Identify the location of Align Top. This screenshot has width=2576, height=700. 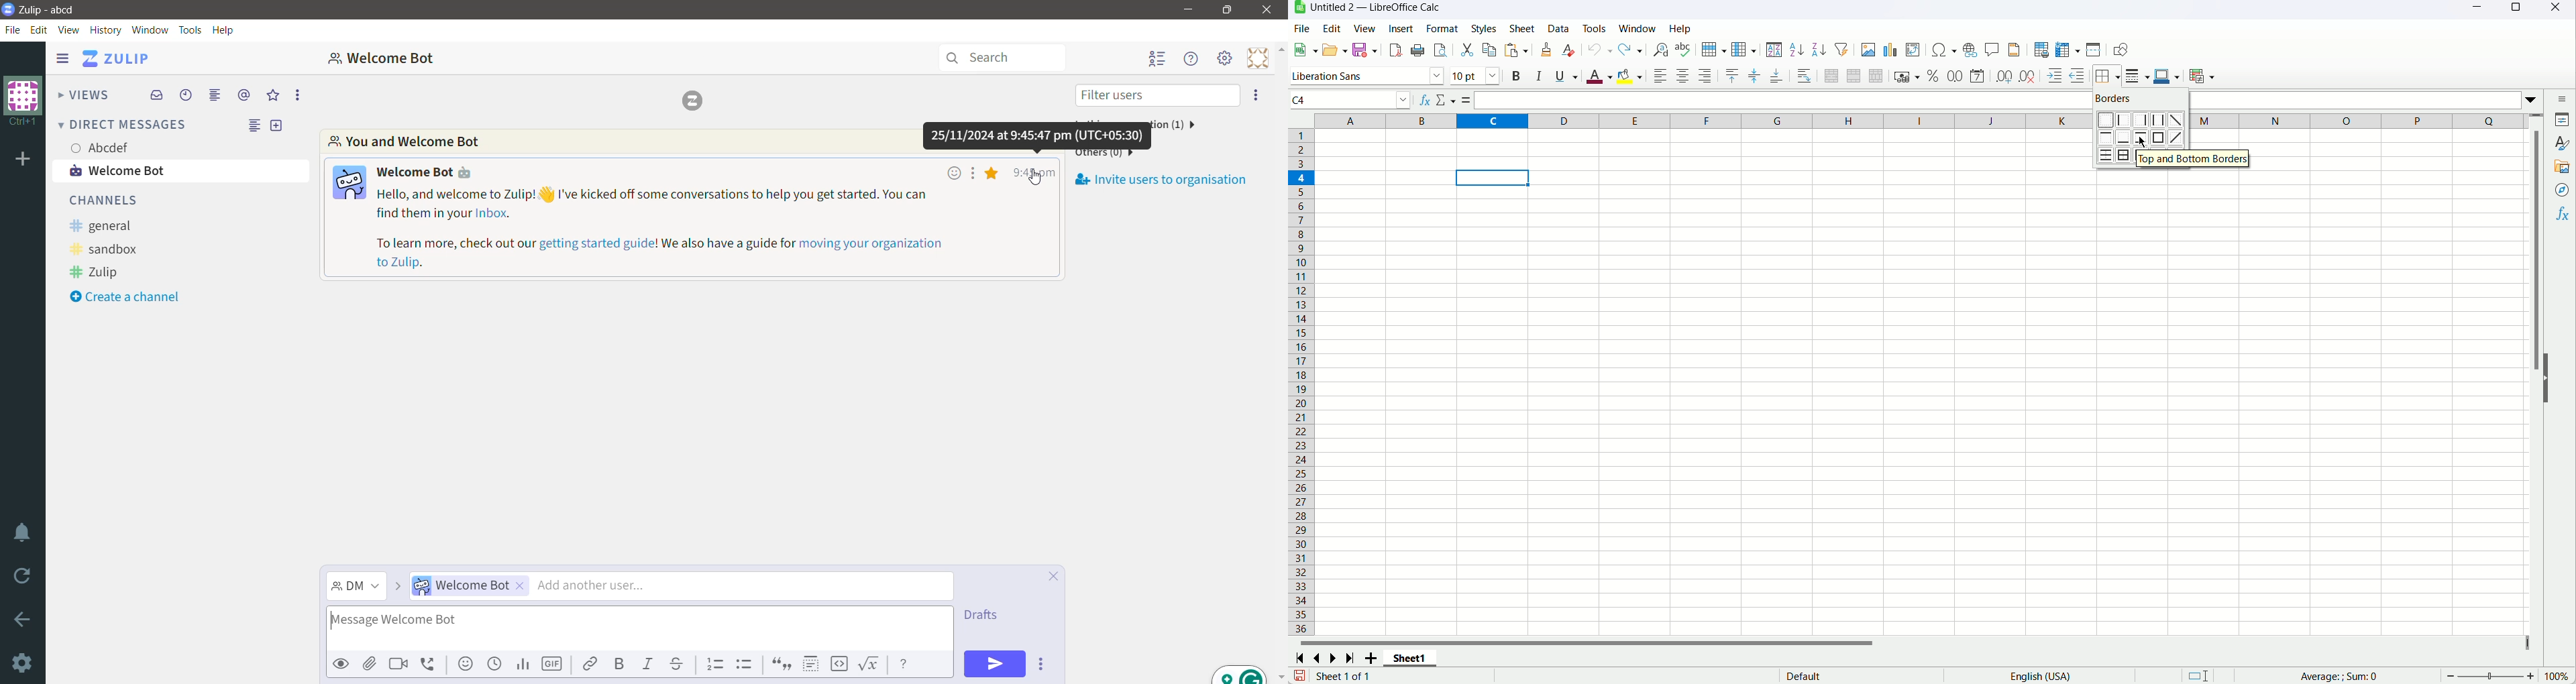
(1732, 76).